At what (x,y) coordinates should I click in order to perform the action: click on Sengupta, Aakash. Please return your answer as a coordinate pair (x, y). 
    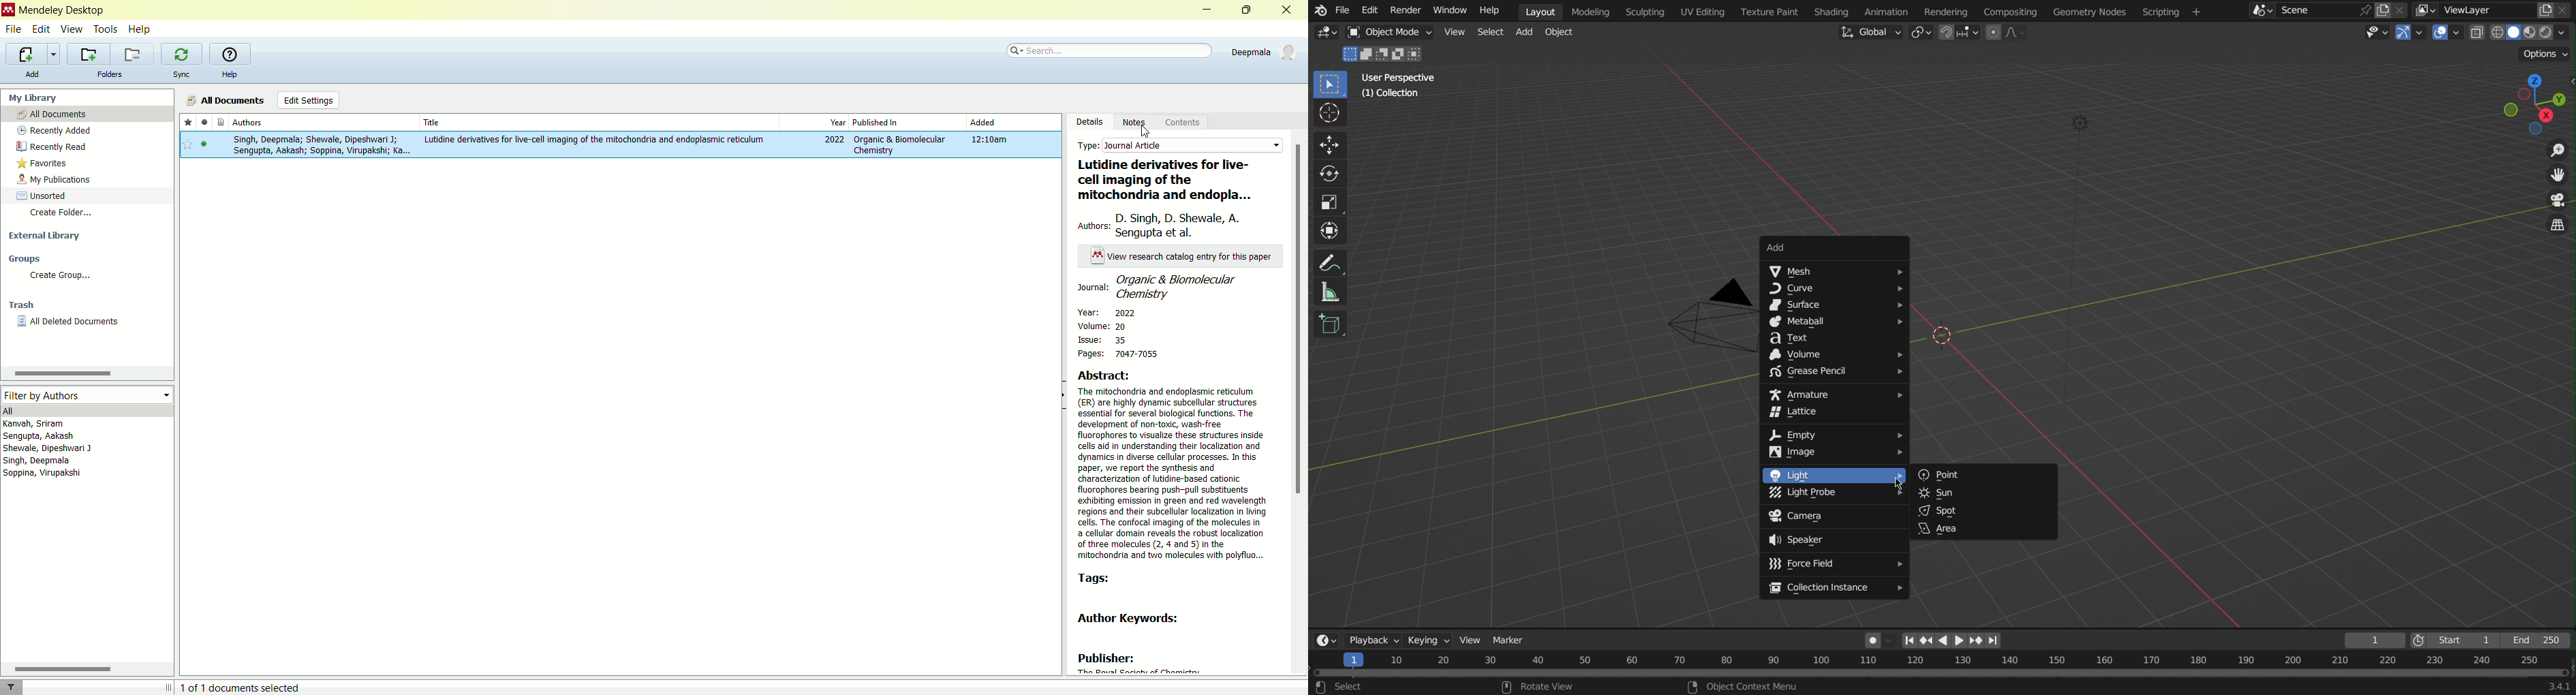
    Looking at the image, I should click on (70, 436).